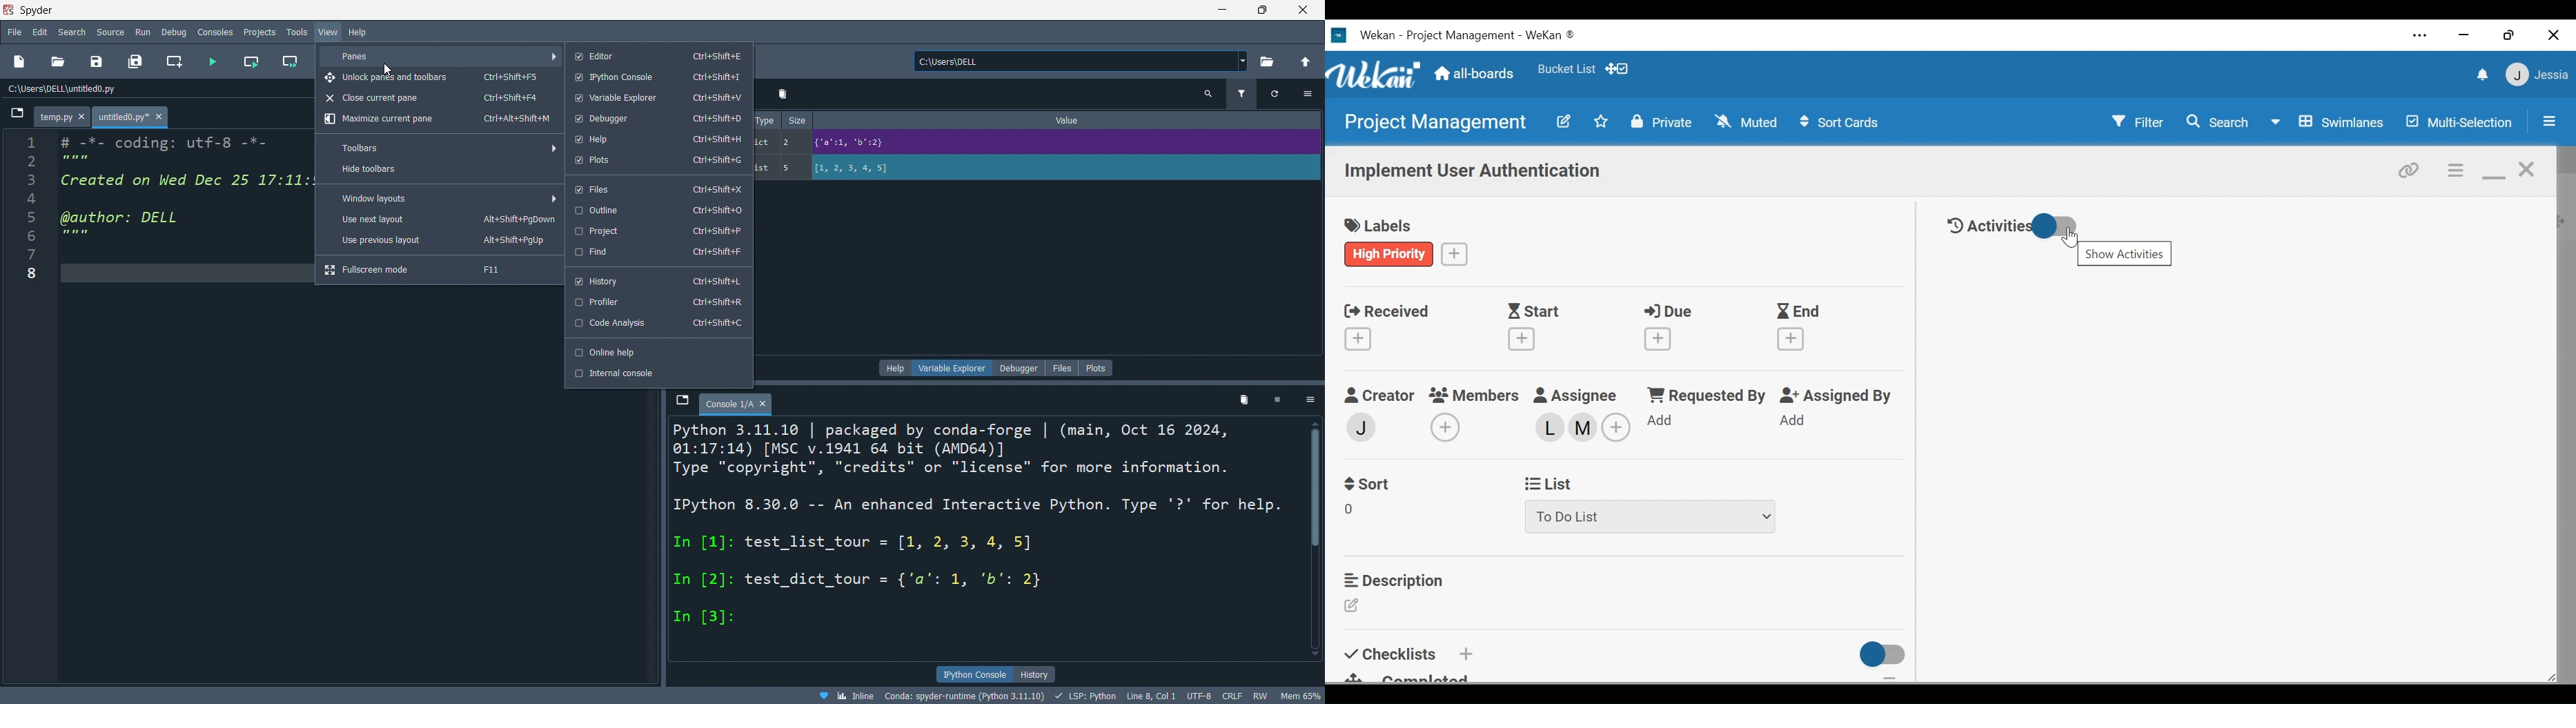 Image resolution: width=2576 pixels, height=728 pixels. Describe the element at coordinates (1359, 428) in the screenshot. I see `Add` at that location.